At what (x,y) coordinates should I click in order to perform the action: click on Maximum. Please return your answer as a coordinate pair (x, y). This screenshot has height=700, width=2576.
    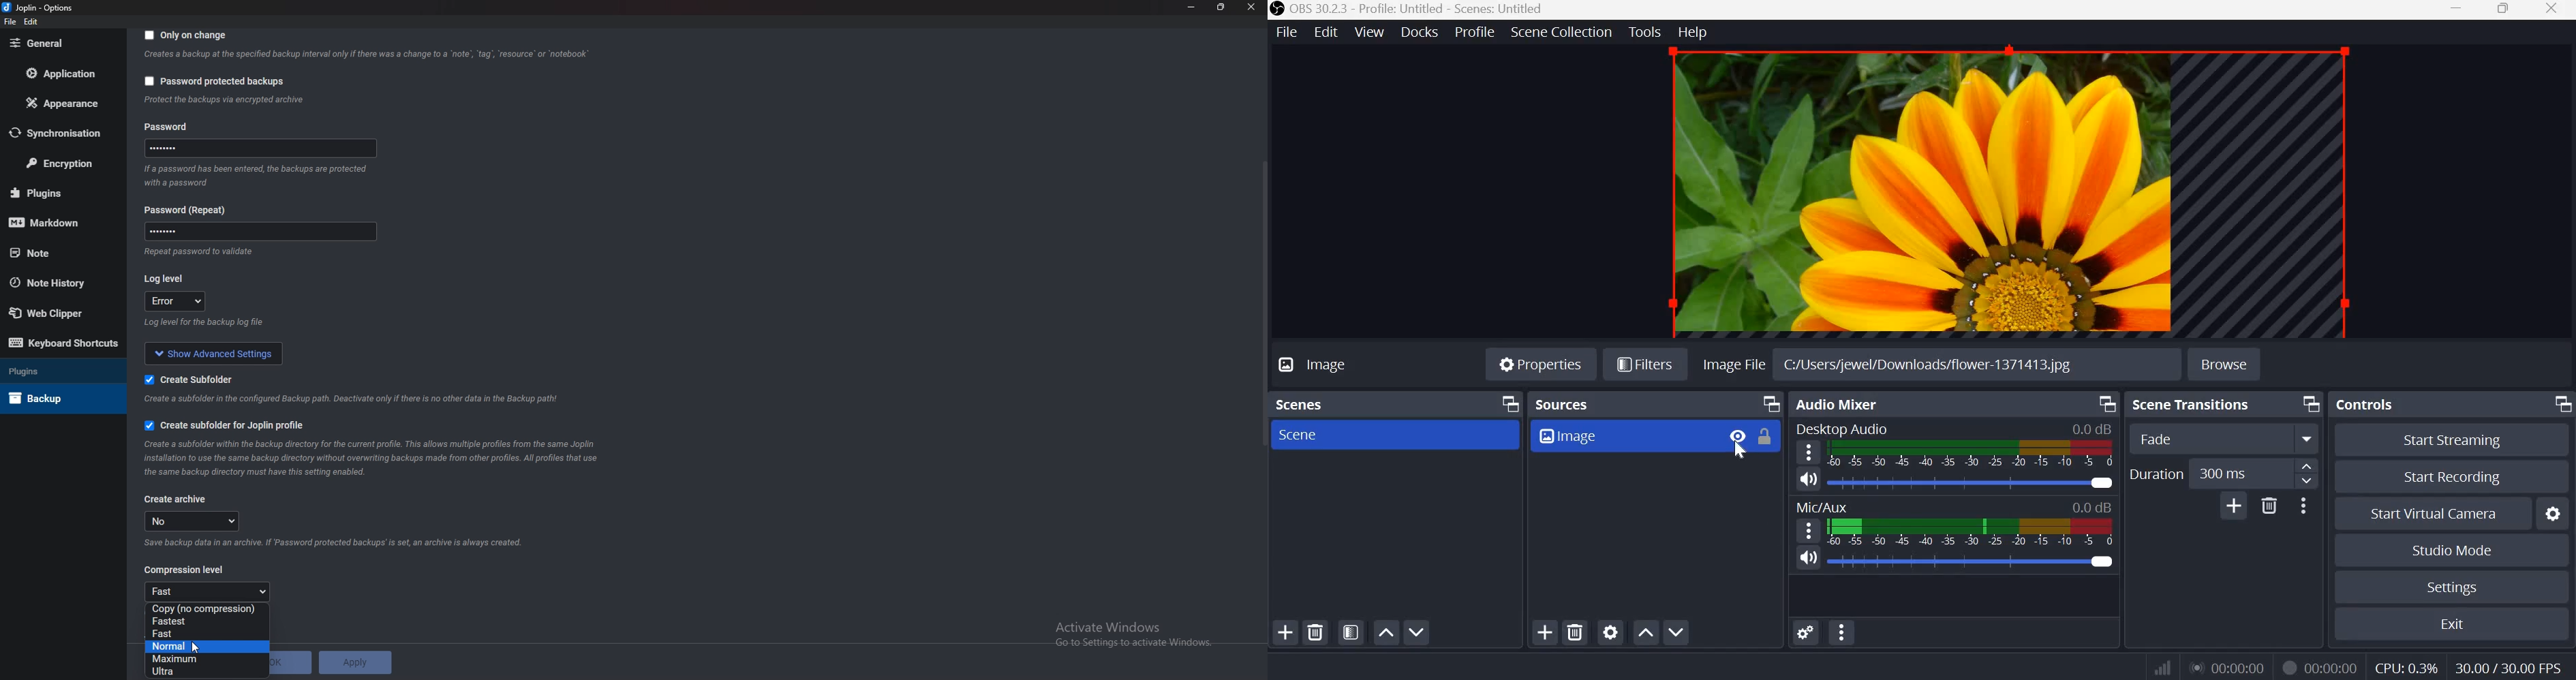
    Looking at the image, I should click on (205, 658).